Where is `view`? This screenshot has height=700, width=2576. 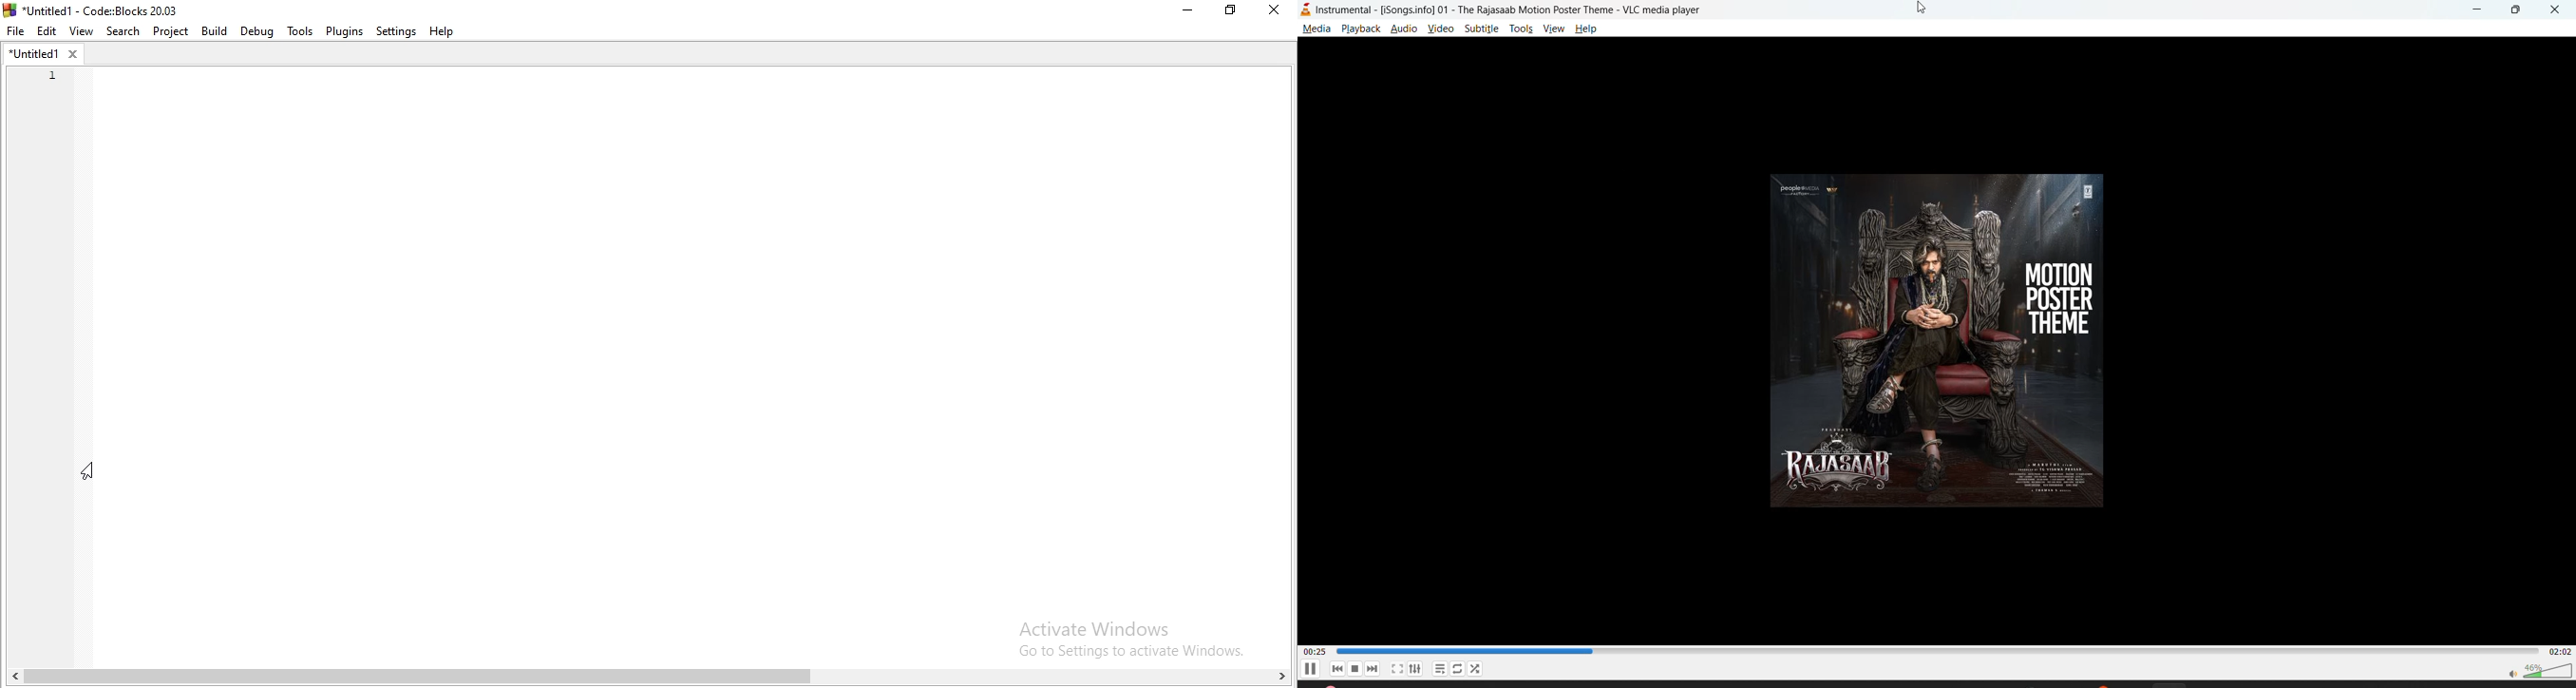
view is located at coordinates (1554, 30).